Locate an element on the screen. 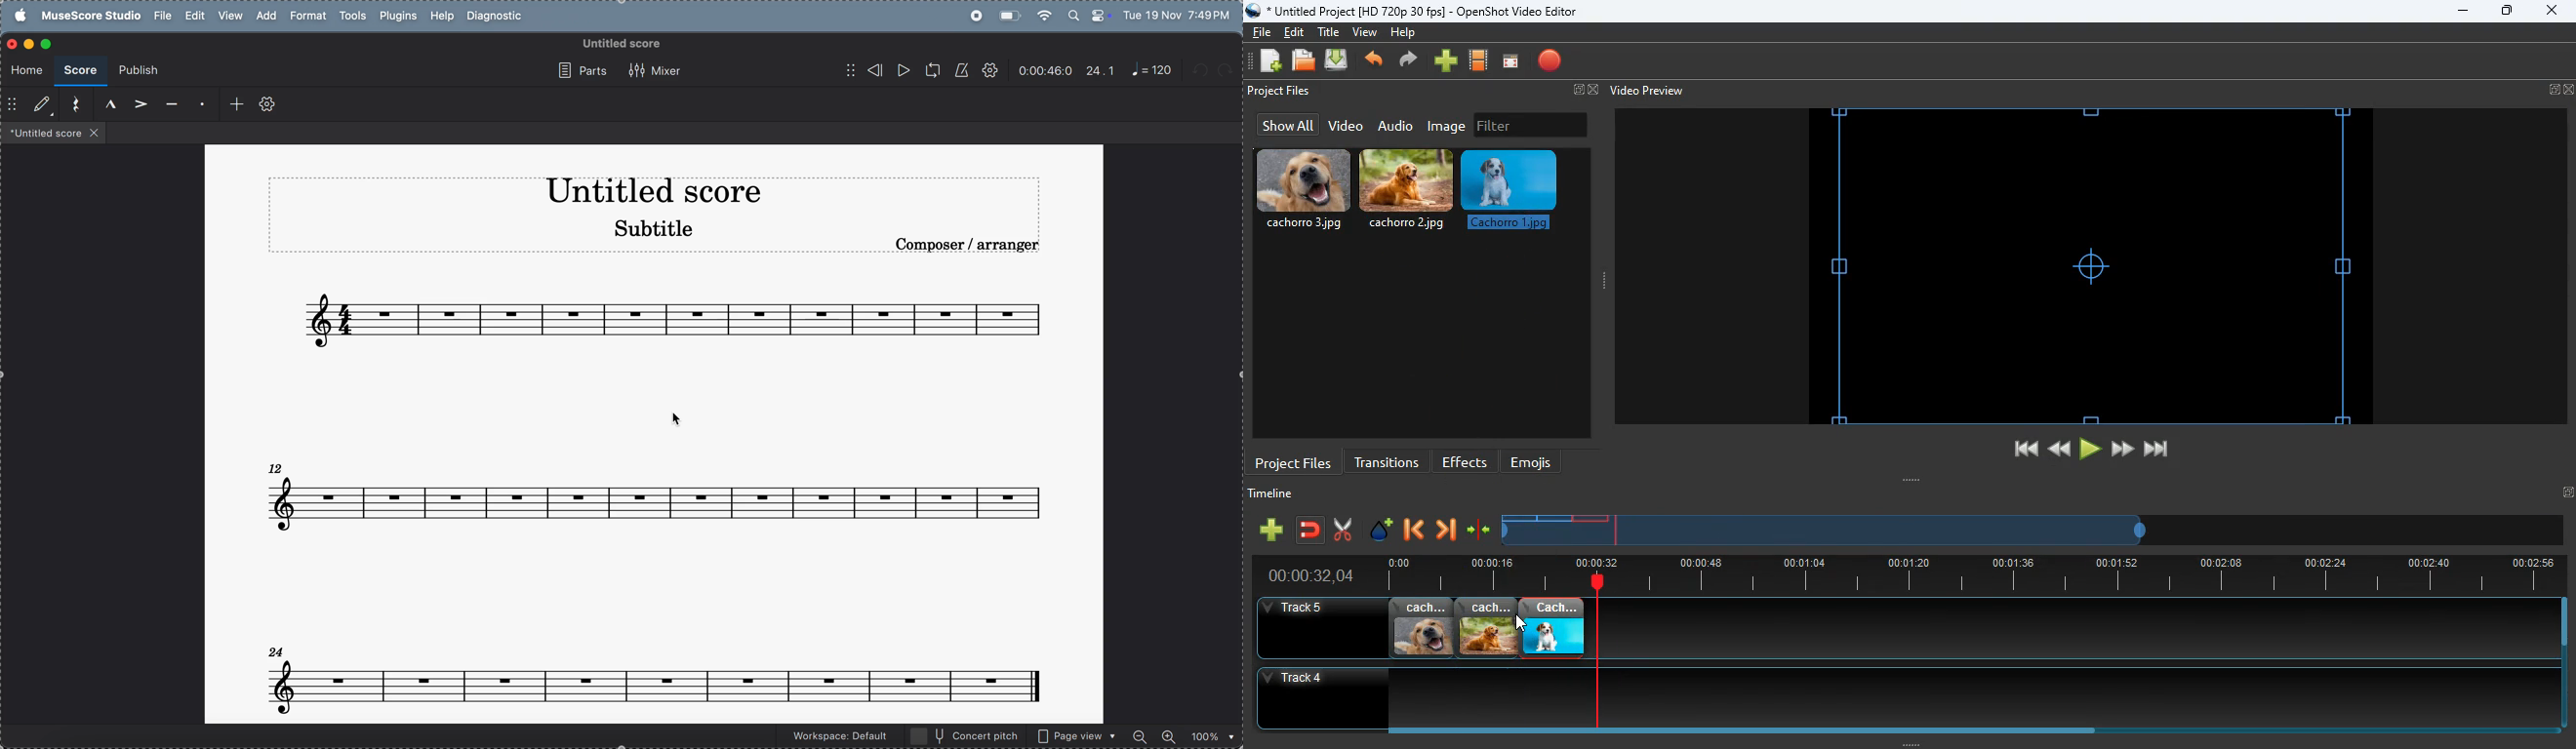 This screenshot has width=2576, height=756. project files is located at coordinates (1281, 92).